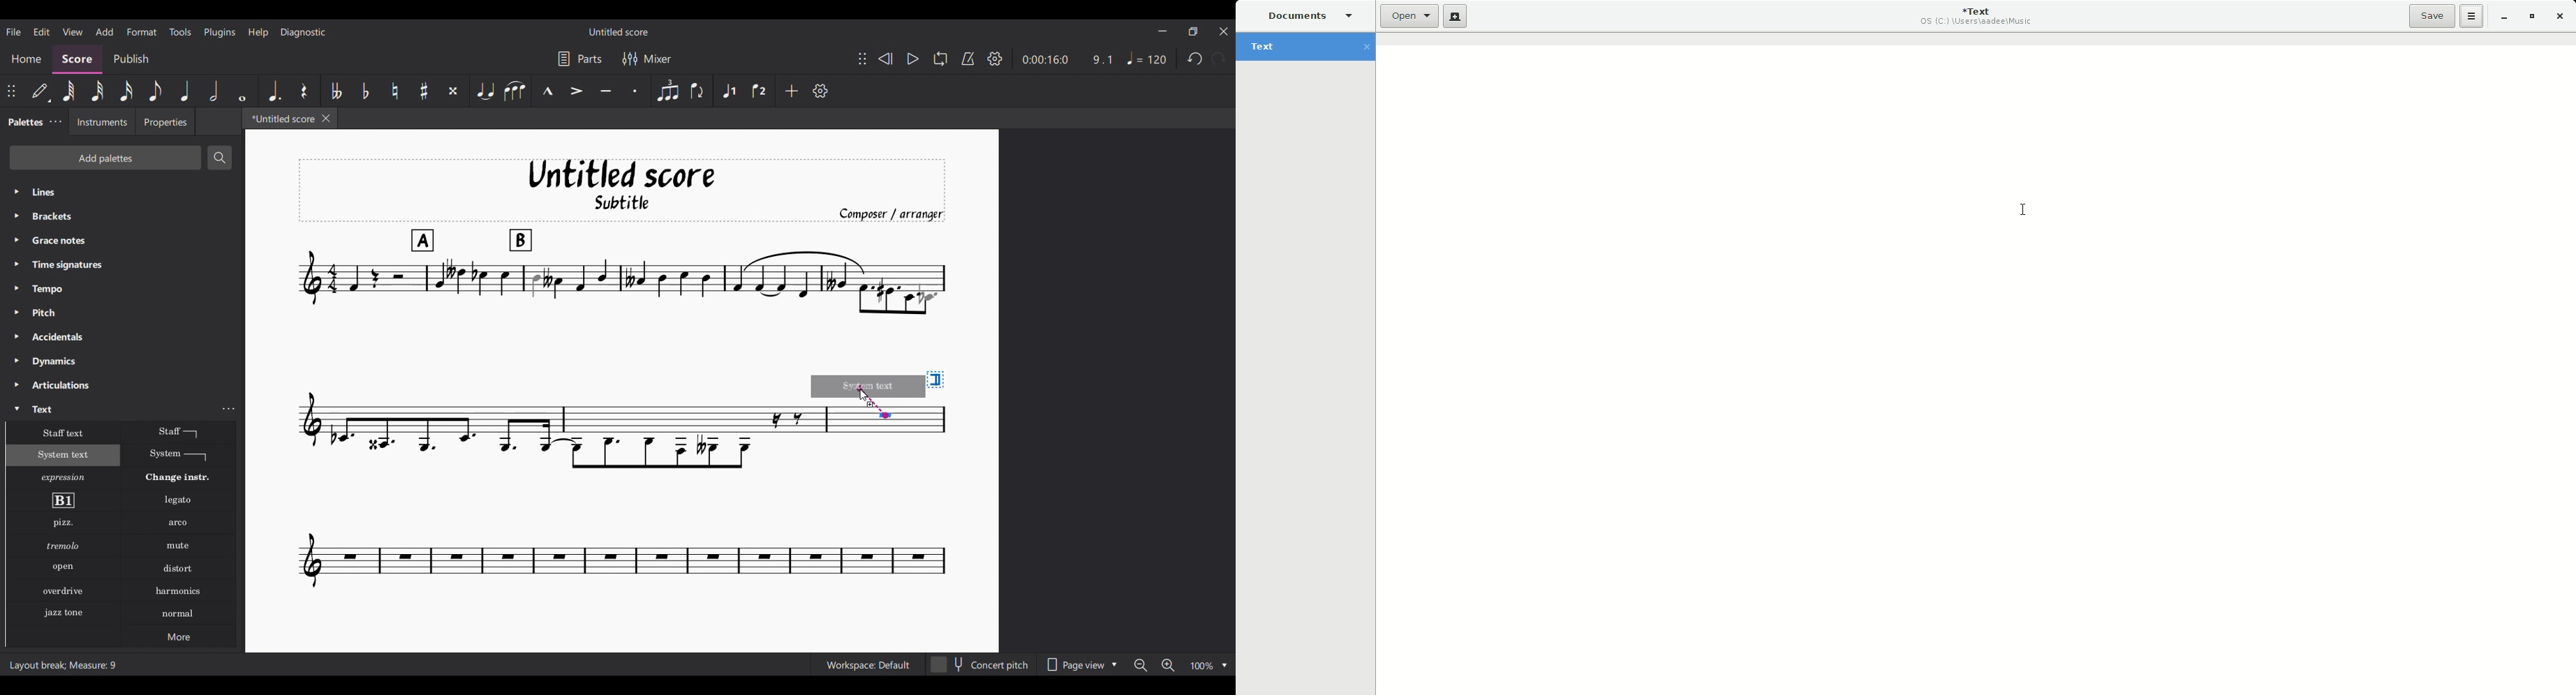 The image size is (2576, 700). Describe the element at coordinates (122, 192) in the screenshot. I see `Lines` at that location.